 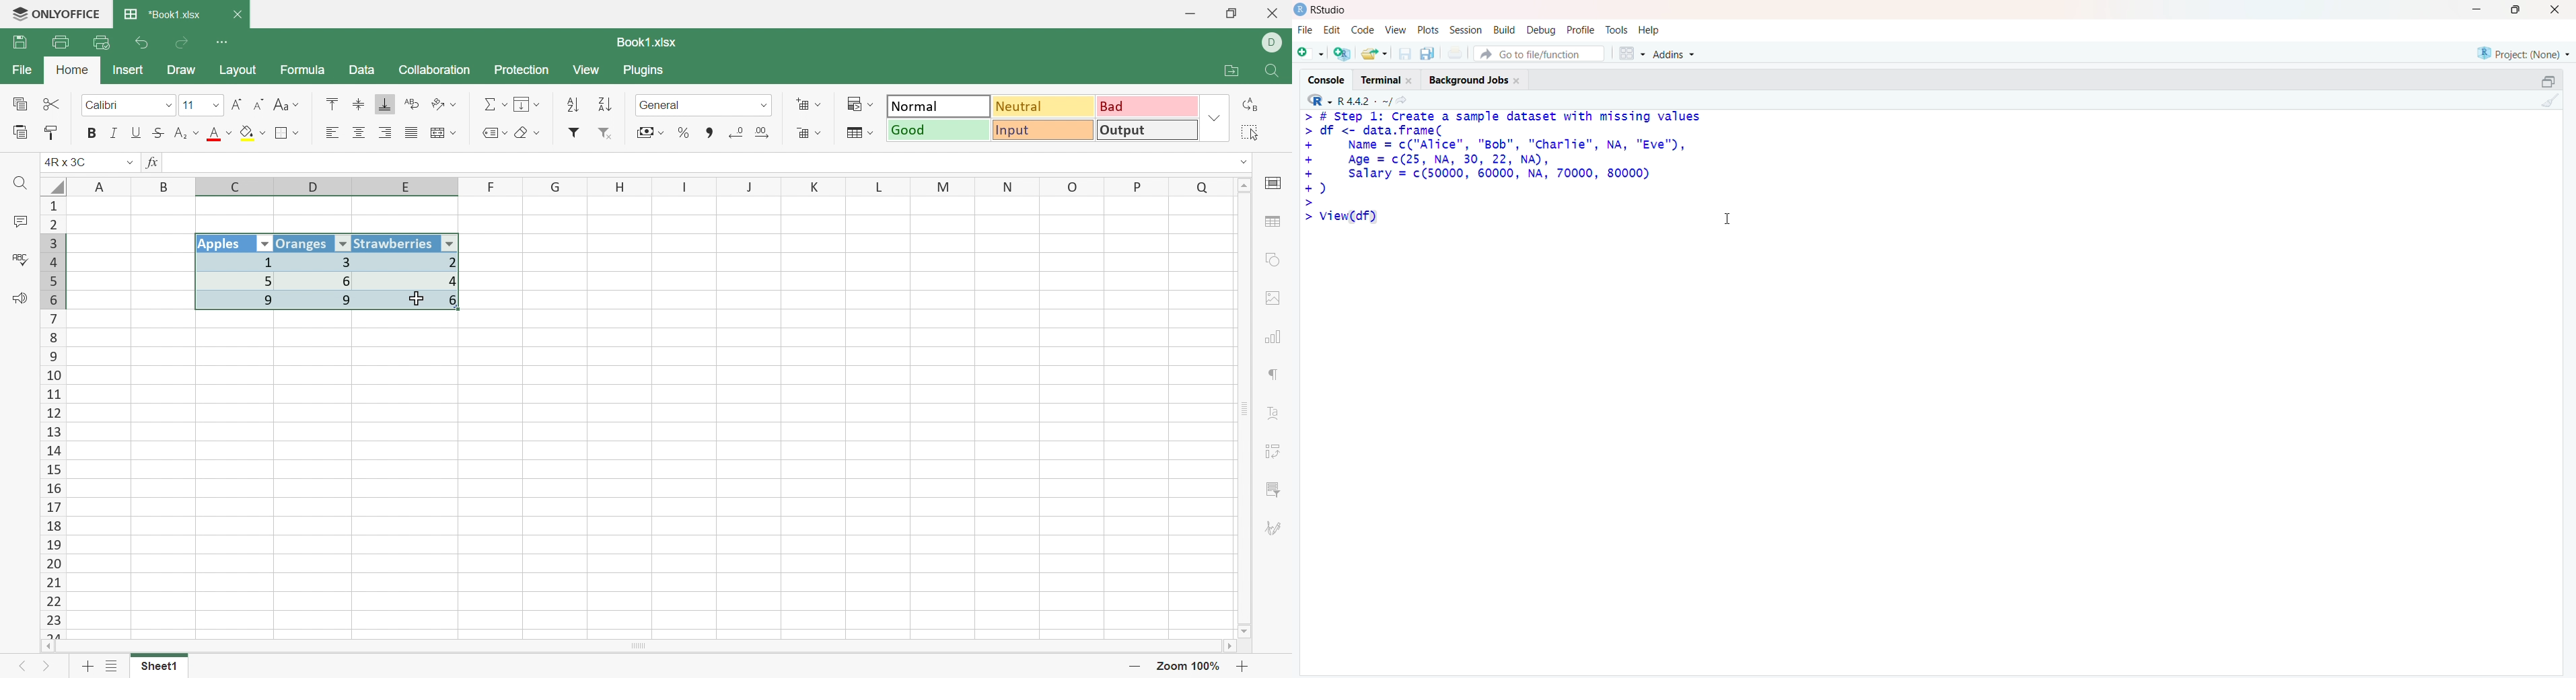 What do you see at coordinates (1310, 53) in the screenshot?
I see `New File` at bounding box center [1310, 53].